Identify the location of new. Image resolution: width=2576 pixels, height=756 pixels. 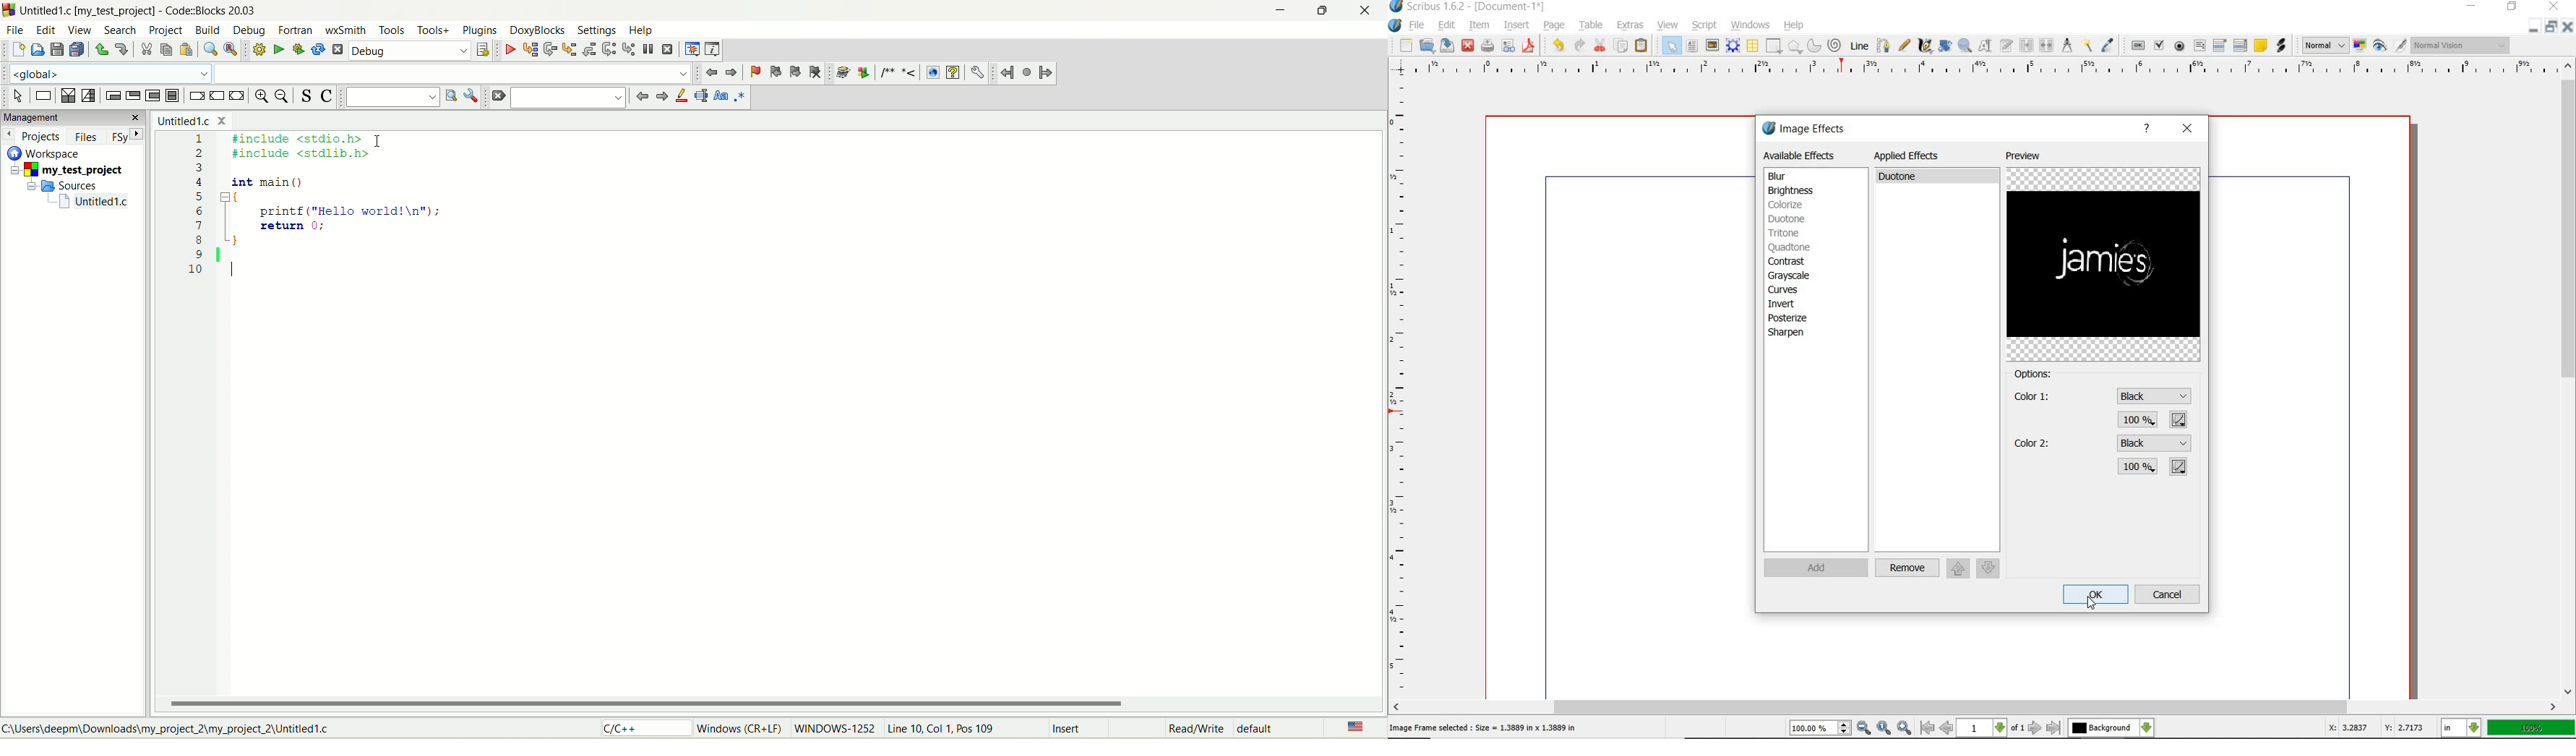
(17, 51).